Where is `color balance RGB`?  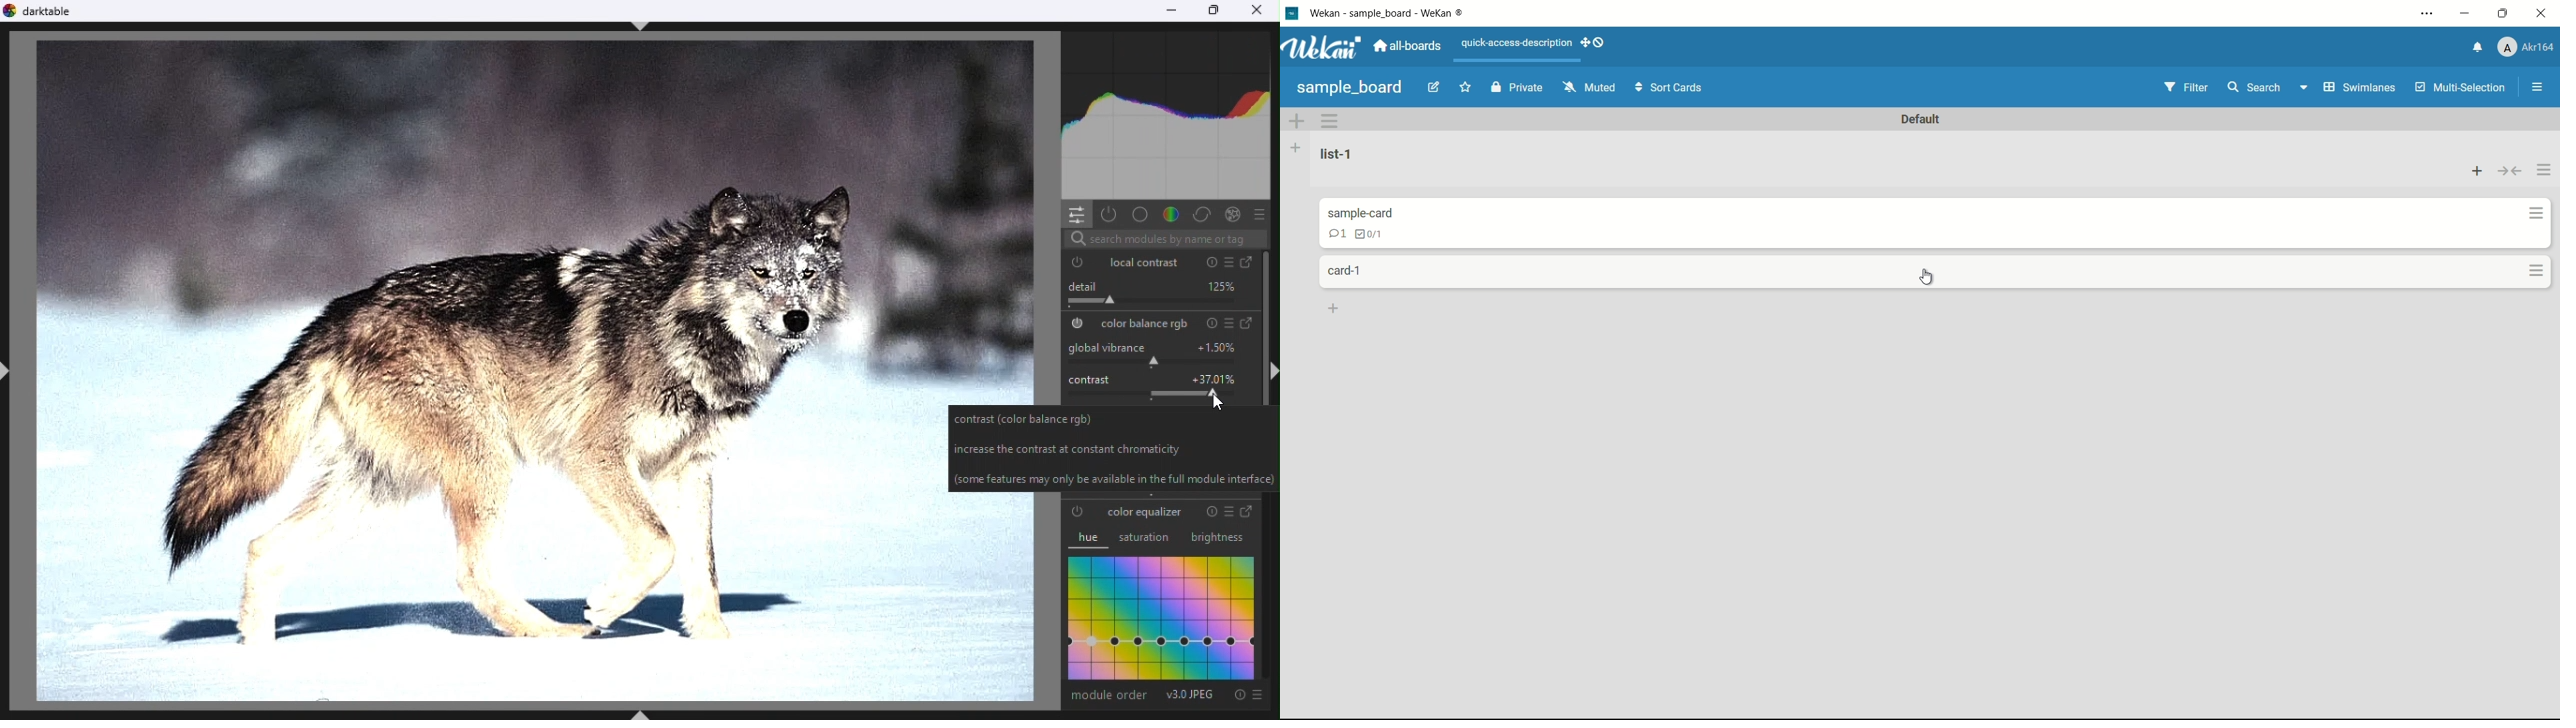
color balance RGB is located at coordinates (1144, 323).